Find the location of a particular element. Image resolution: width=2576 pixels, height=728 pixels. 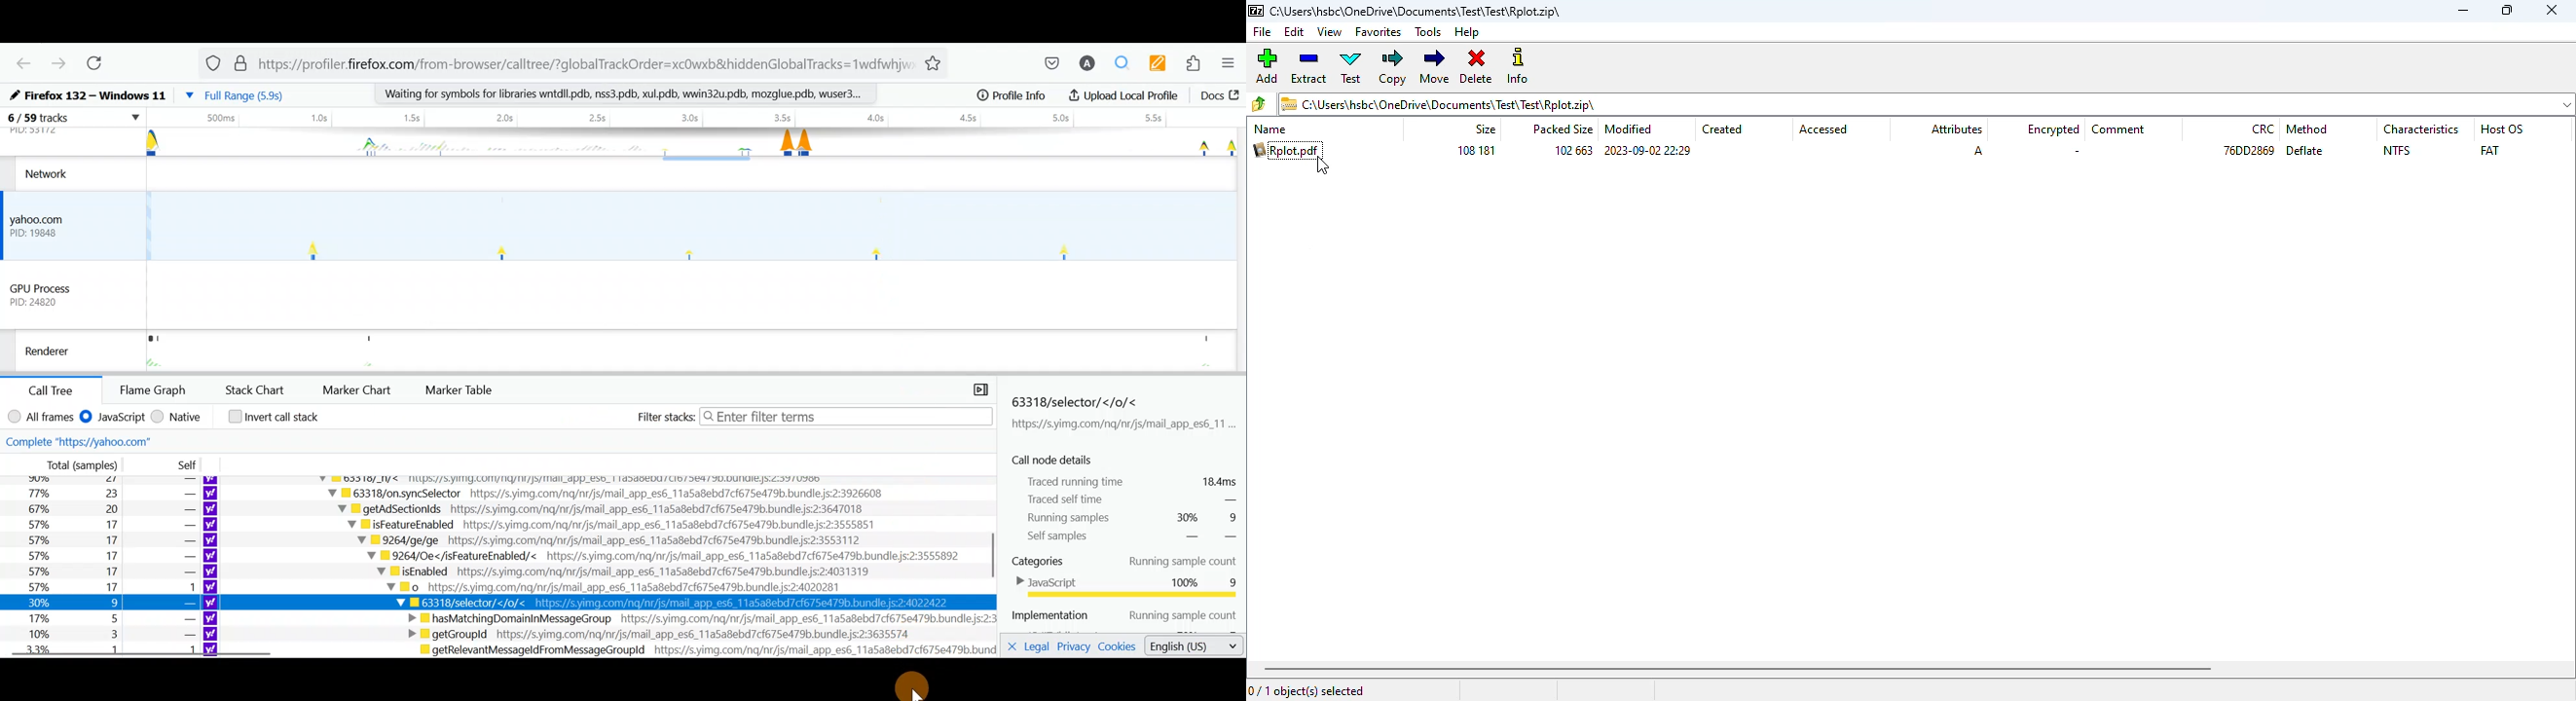

Account is located at coordinates (1088, 64).